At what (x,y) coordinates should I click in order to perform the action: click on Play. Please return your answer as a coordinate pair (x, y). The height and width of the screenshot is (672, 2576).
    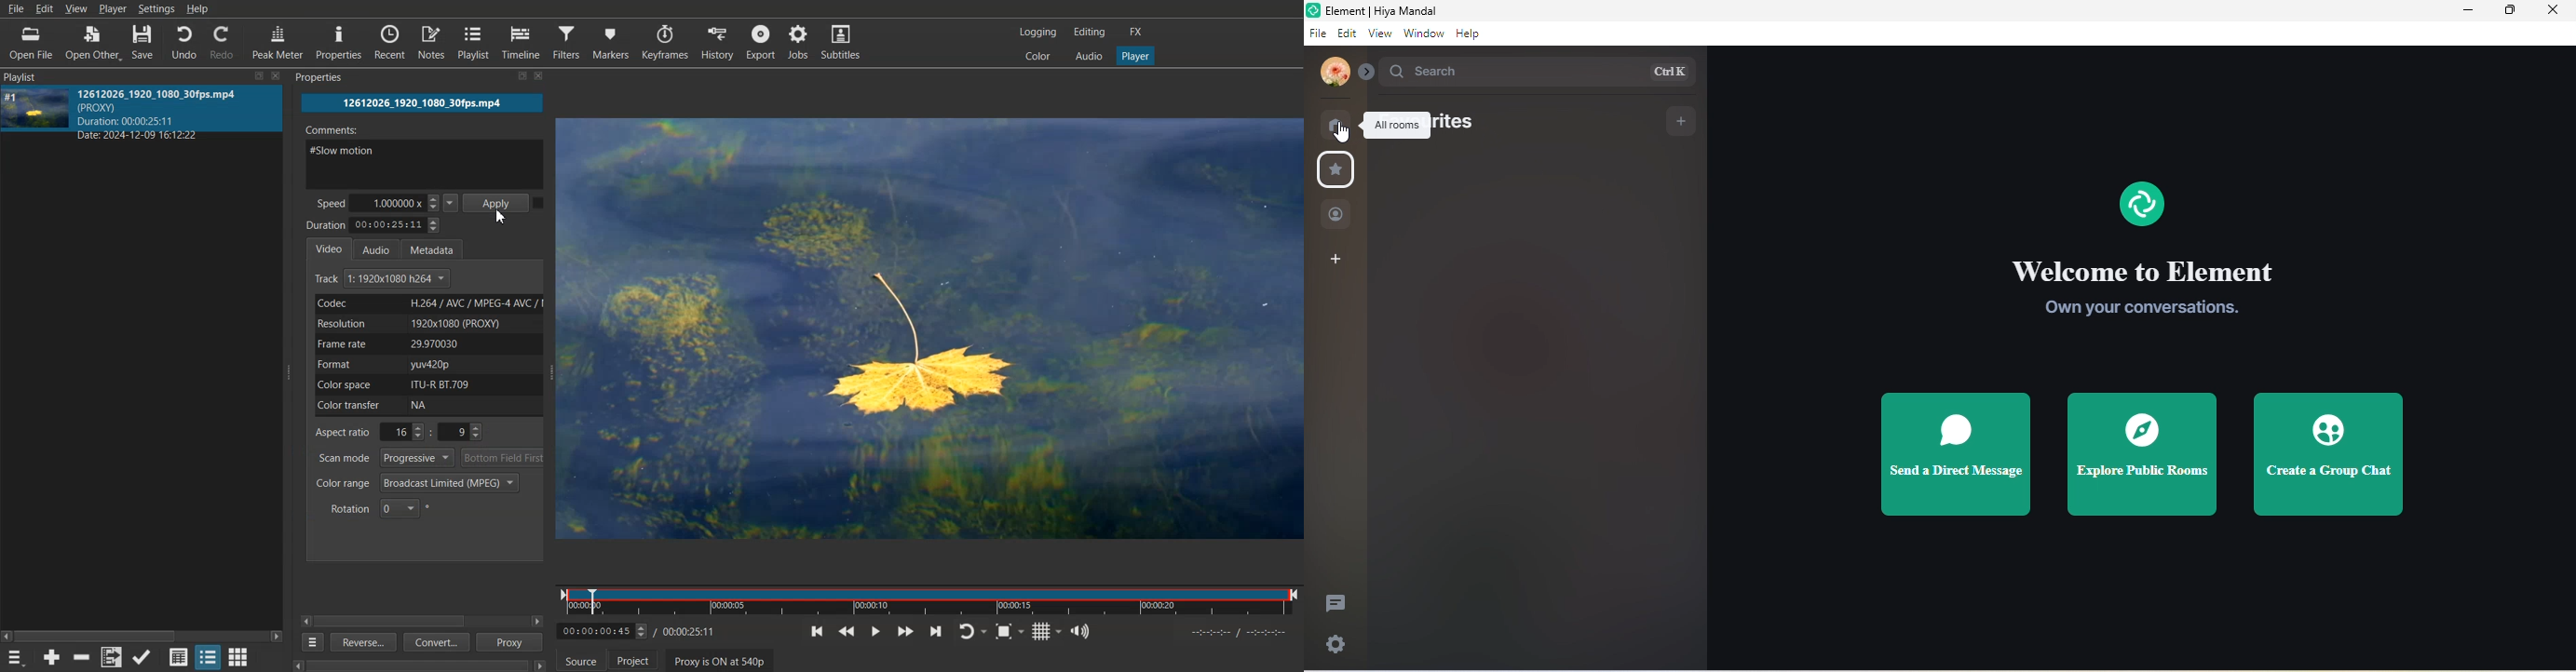
    Looking at the image, I should click on (875, 631).